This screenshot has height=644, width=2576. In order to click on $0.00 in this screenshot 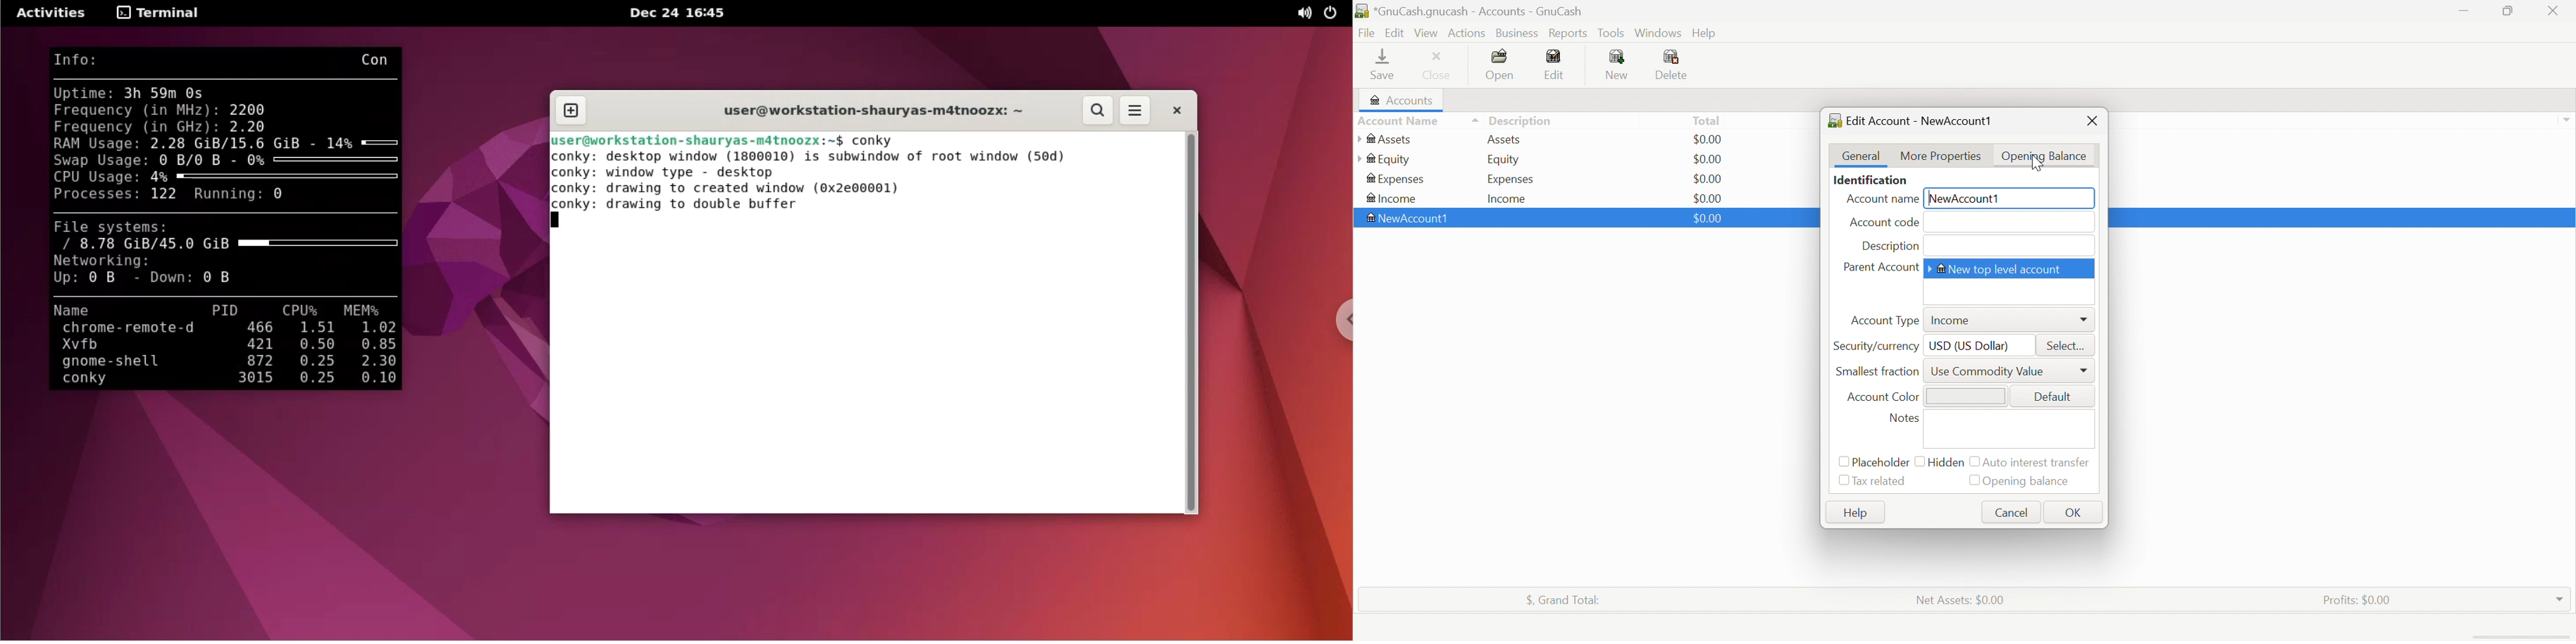, I will do `click(1712, 139)`.